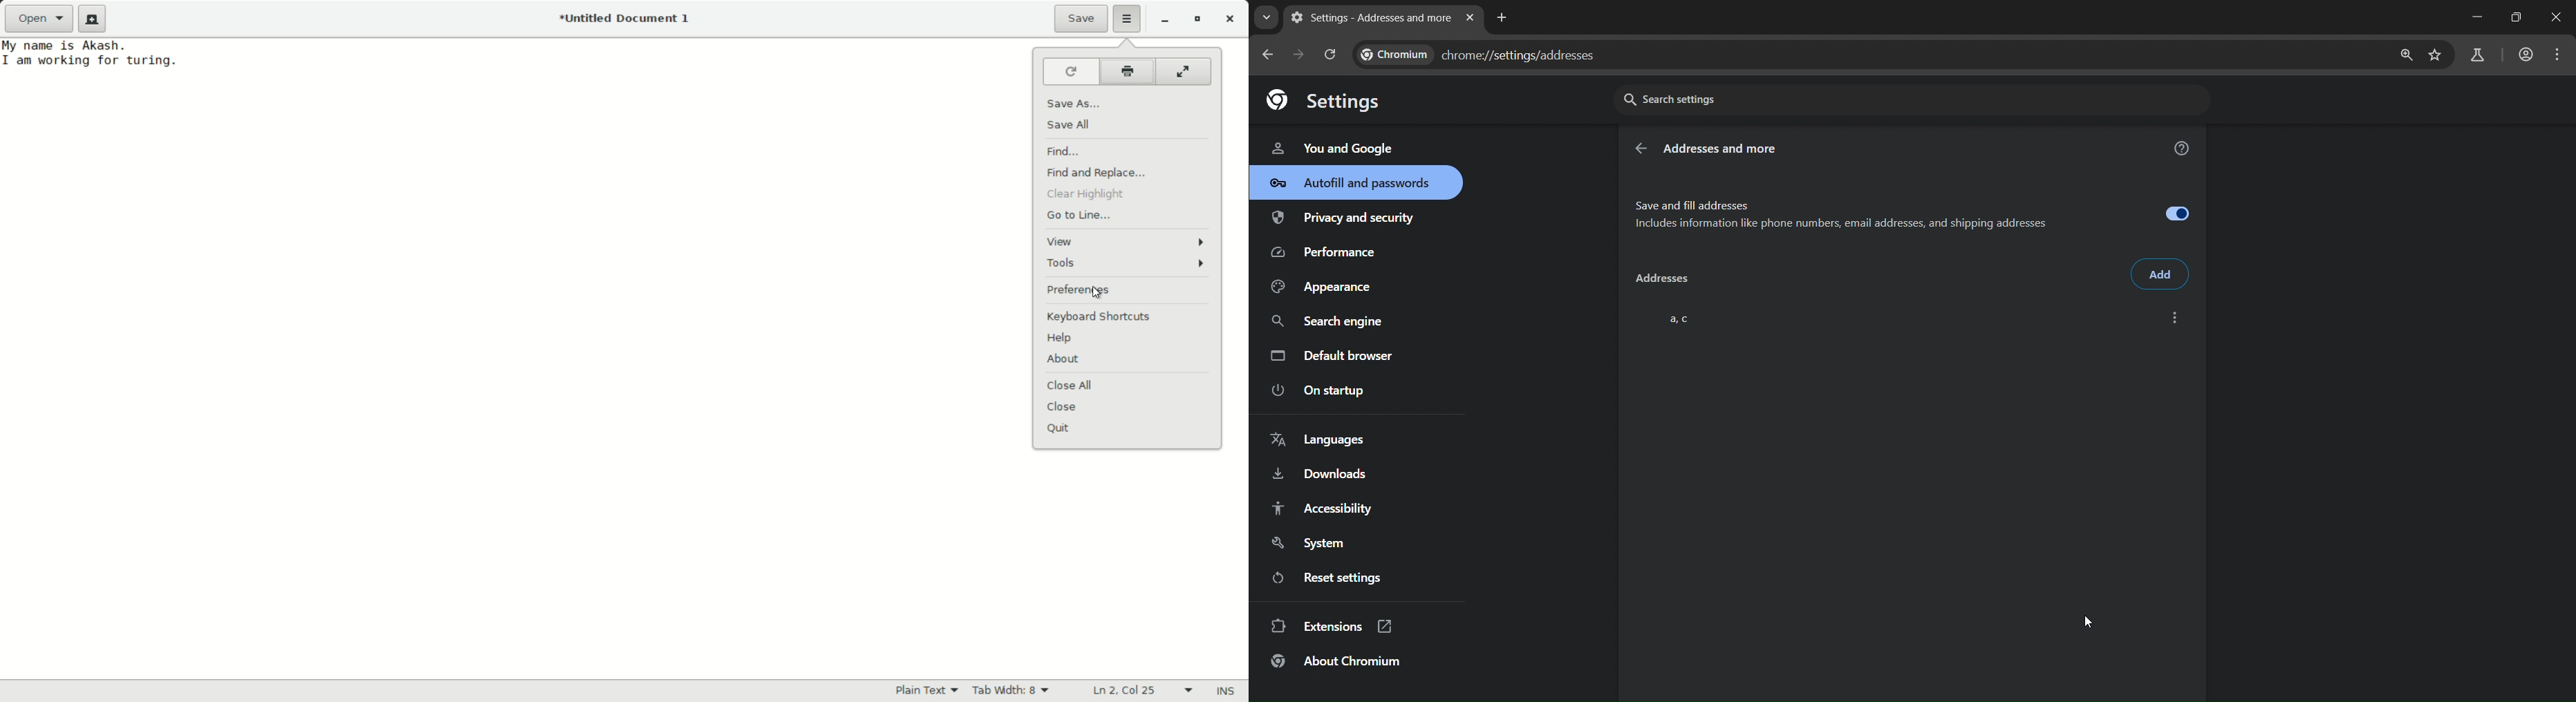  Describe the element at coordinates (1743, 98) in the screenshot. I see `search settings` at that location.